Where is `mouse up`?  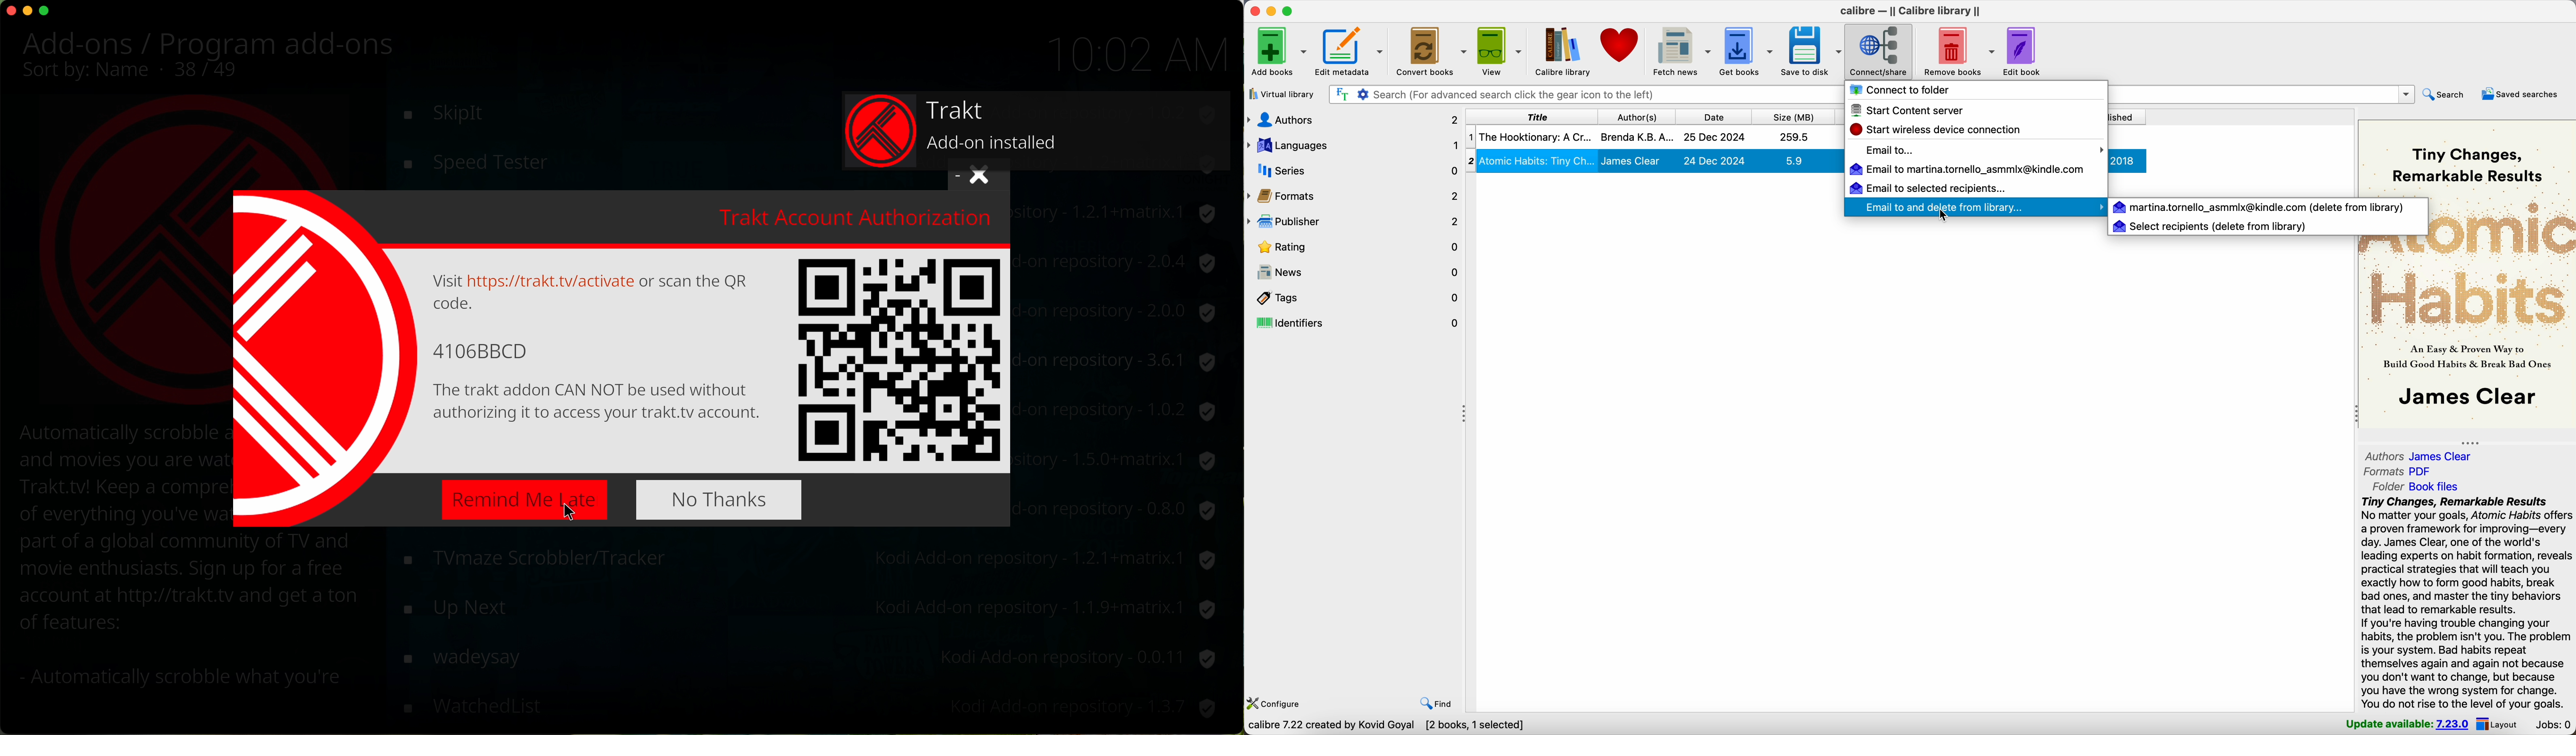 mouse up is located at coordinates (1236, 645).